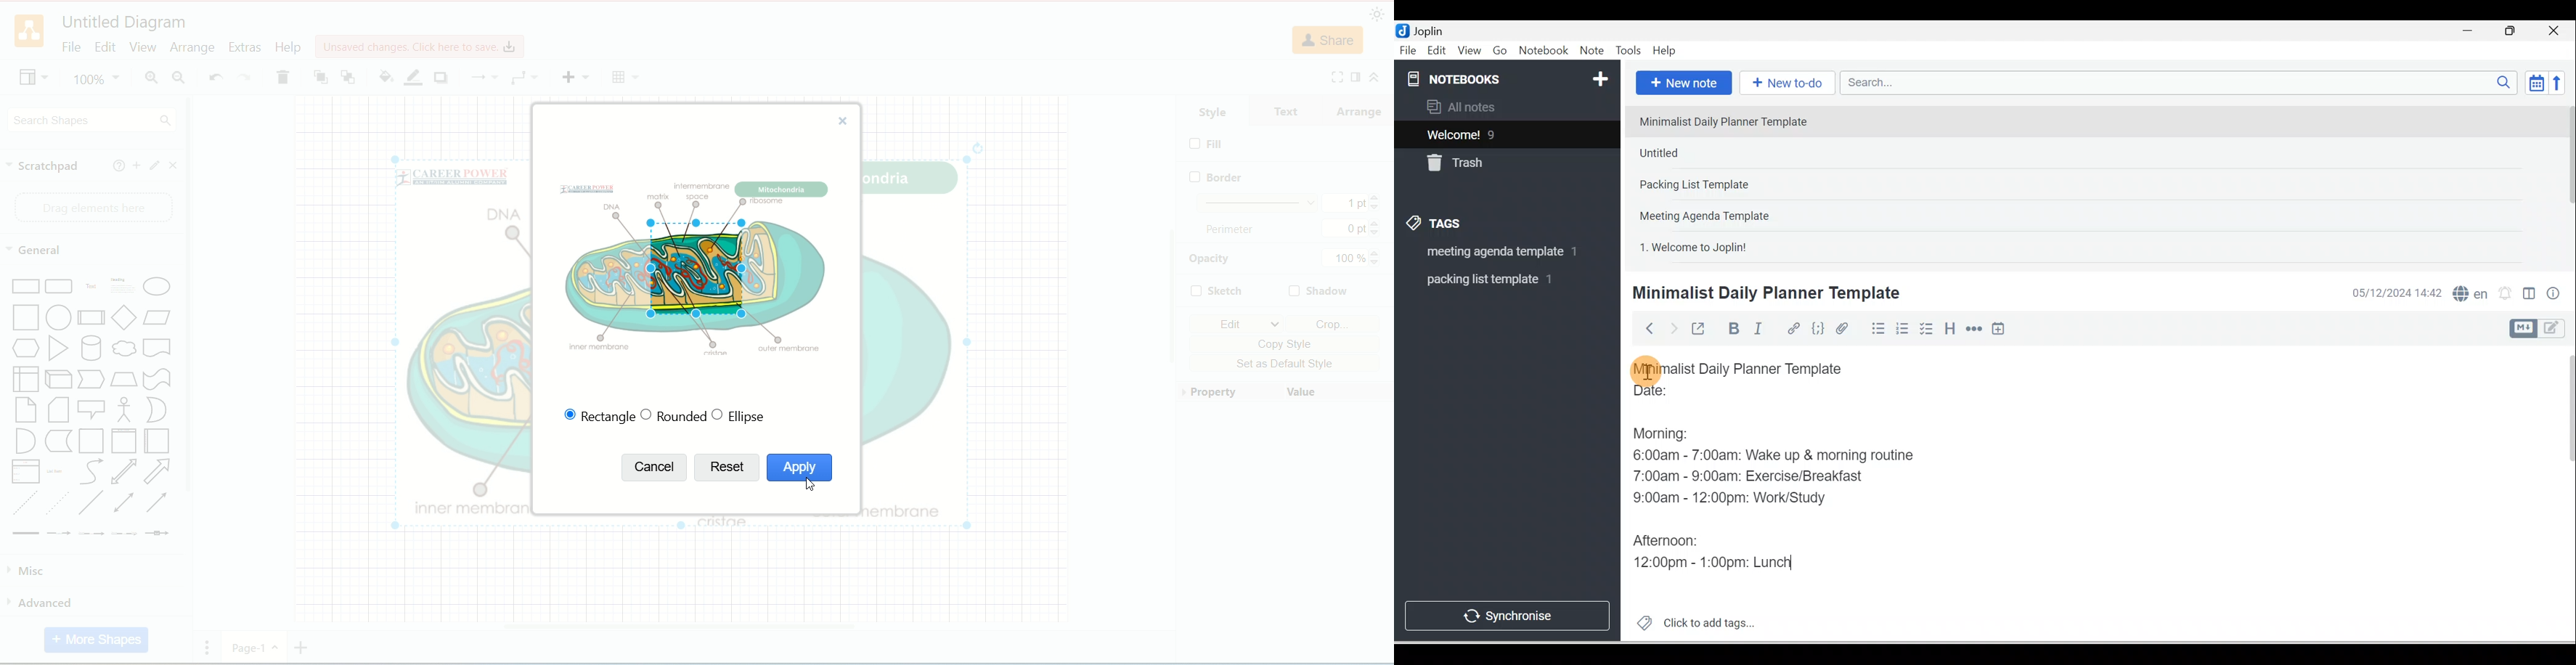 The height and width of the screenshot is (672, 2576). I want to click on general, so click(37, 252).